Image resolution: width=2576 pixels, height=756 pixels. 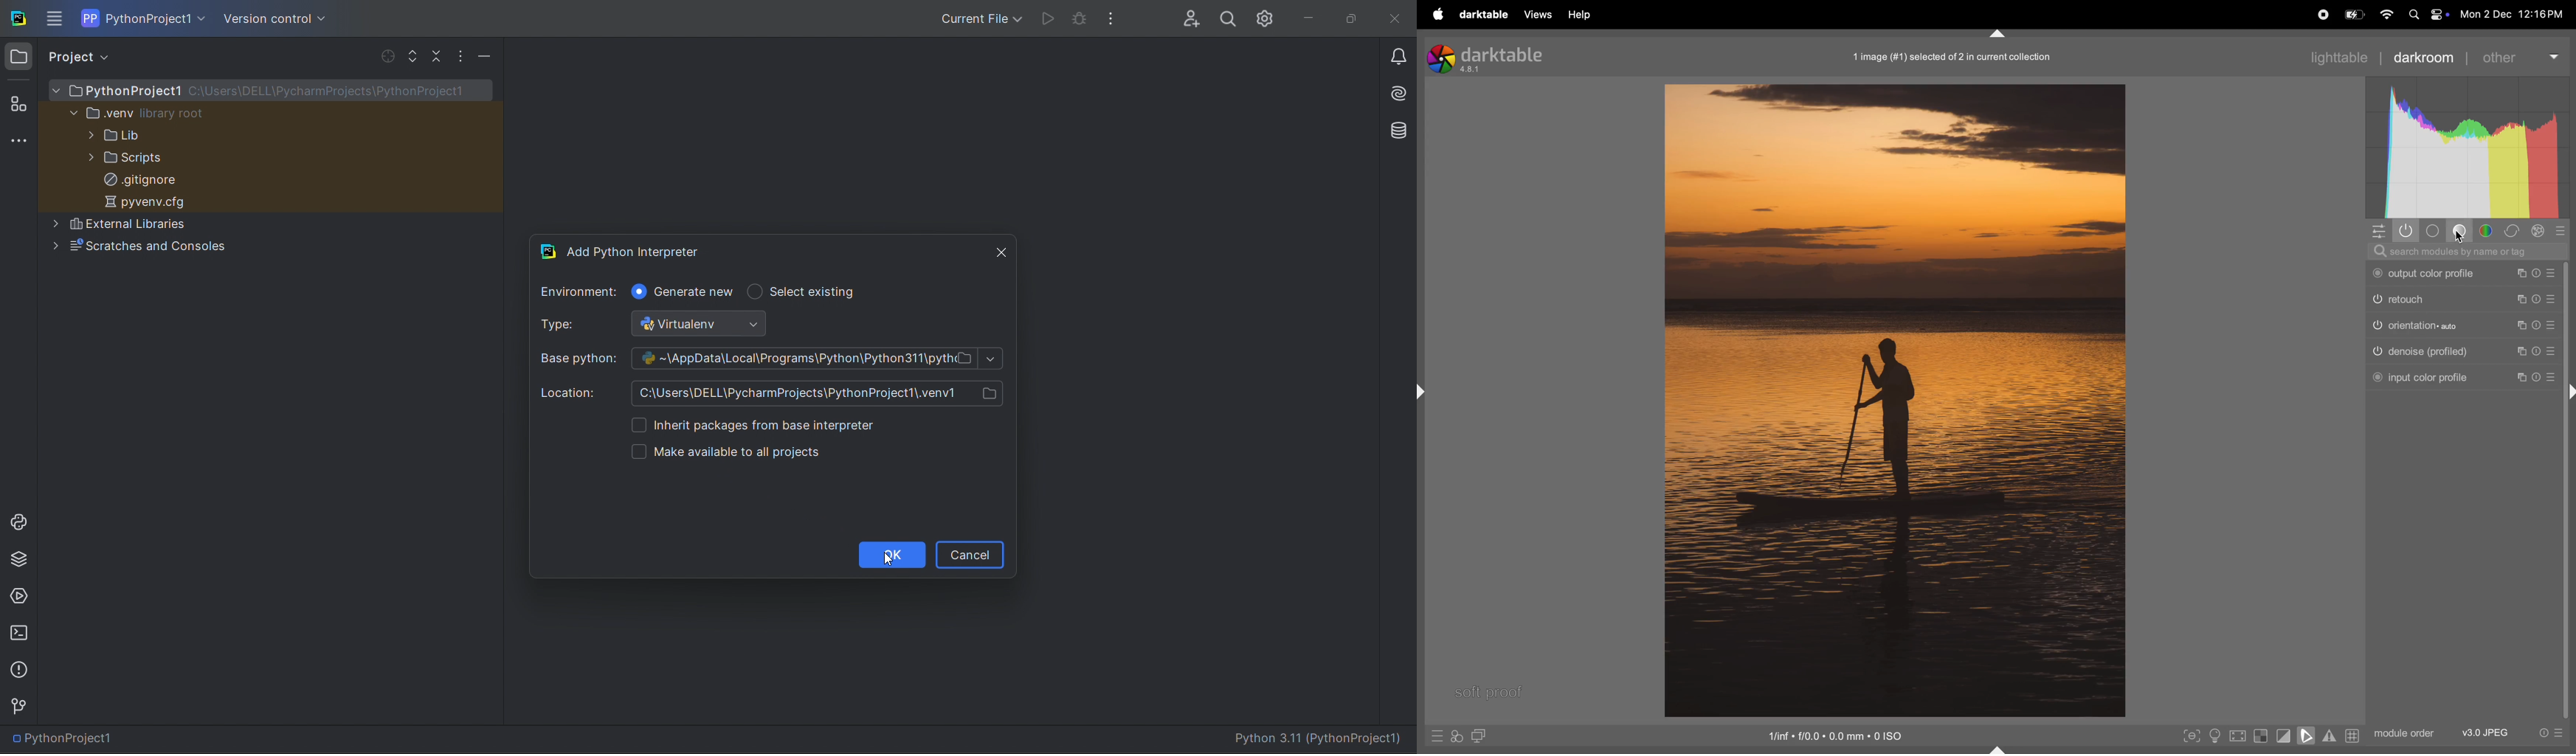 I want to click on tone , so click(x=2436, y=231).